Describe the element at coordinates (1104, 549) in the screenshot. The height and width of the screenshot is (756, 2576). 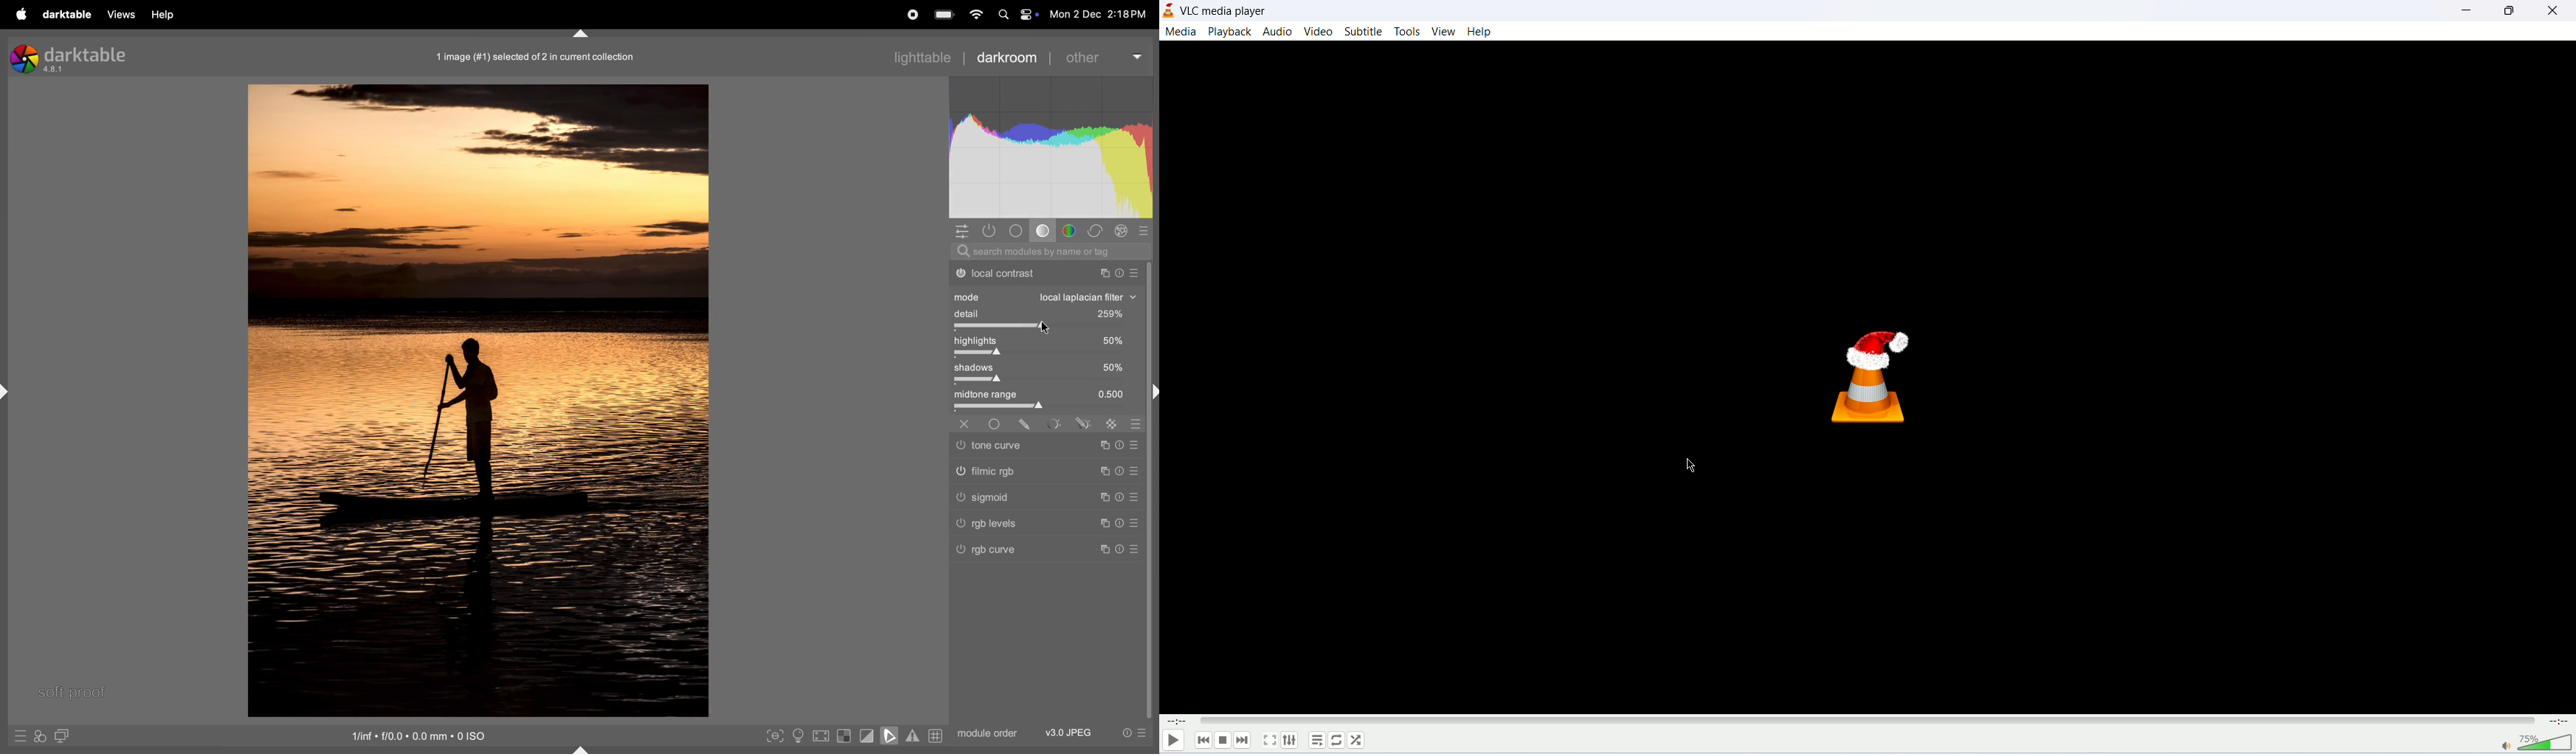
I see `sign ` at that location.